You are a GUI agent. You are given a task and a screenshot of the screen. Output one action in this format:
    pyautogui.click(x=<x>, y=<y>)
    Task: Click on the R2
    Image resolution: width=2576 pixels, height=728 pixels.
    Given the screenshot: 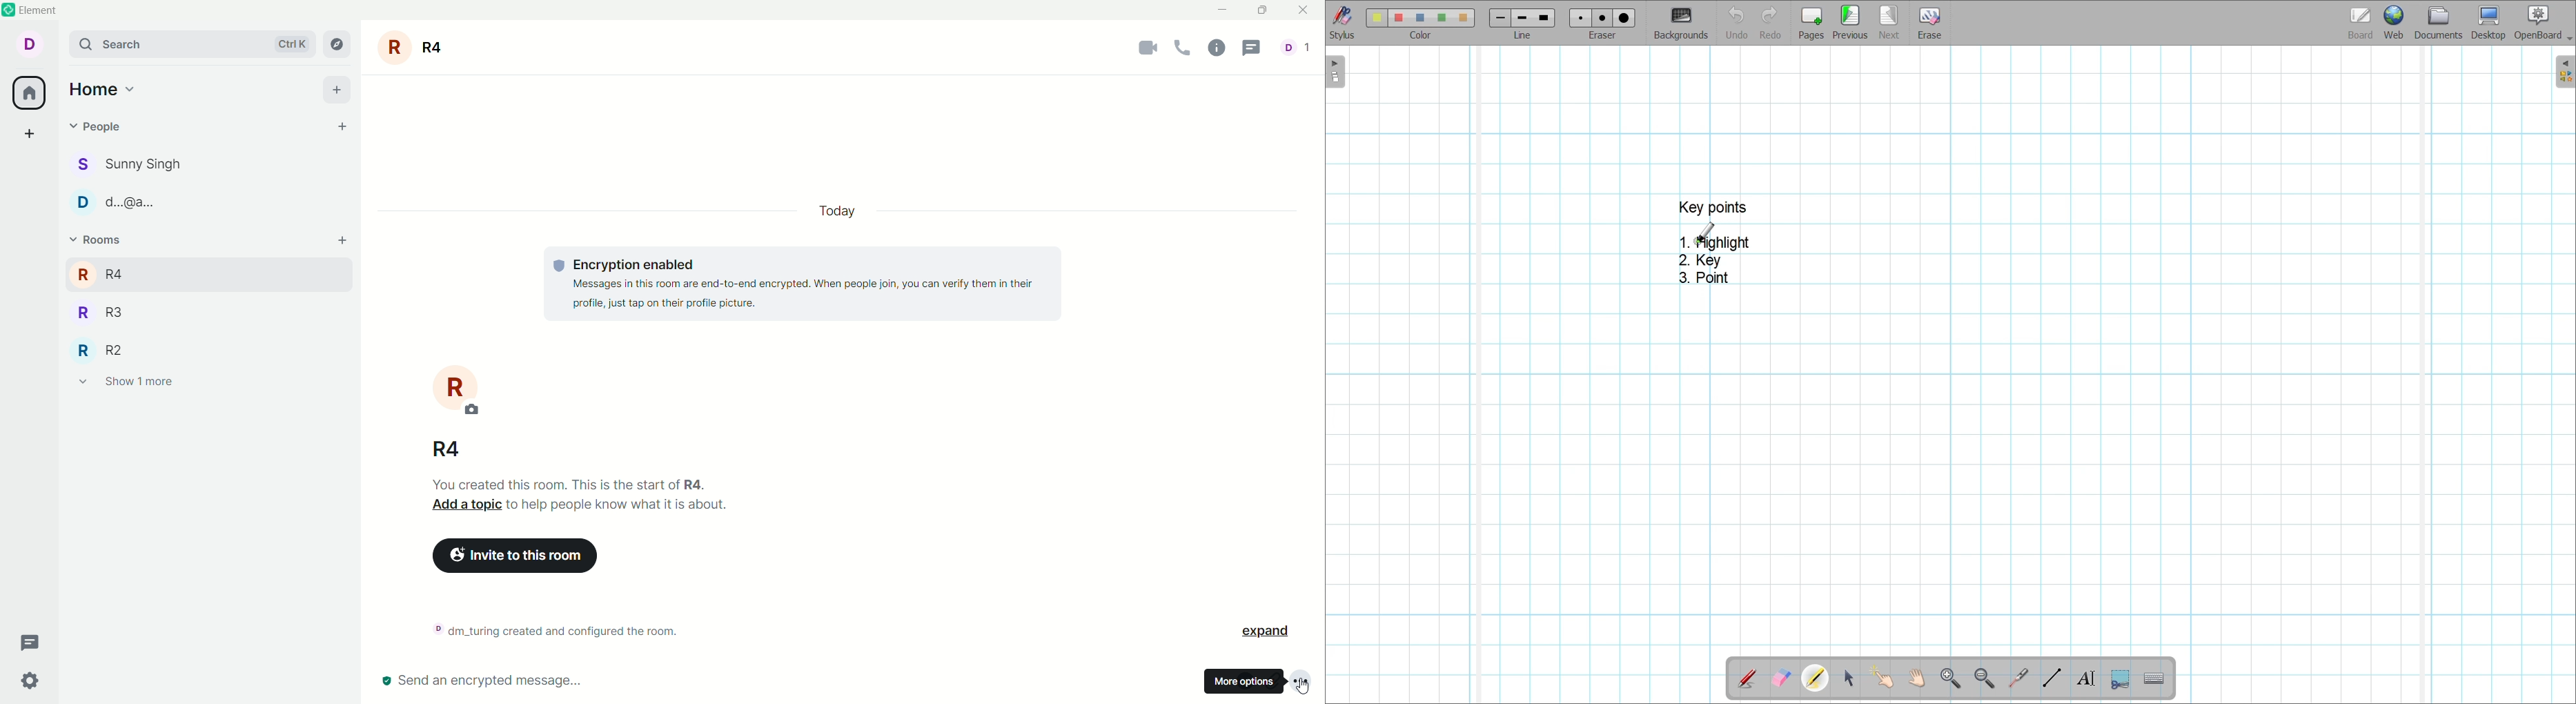 What is the action you would take?
    pyautogui.click(x=117, y=349)
    